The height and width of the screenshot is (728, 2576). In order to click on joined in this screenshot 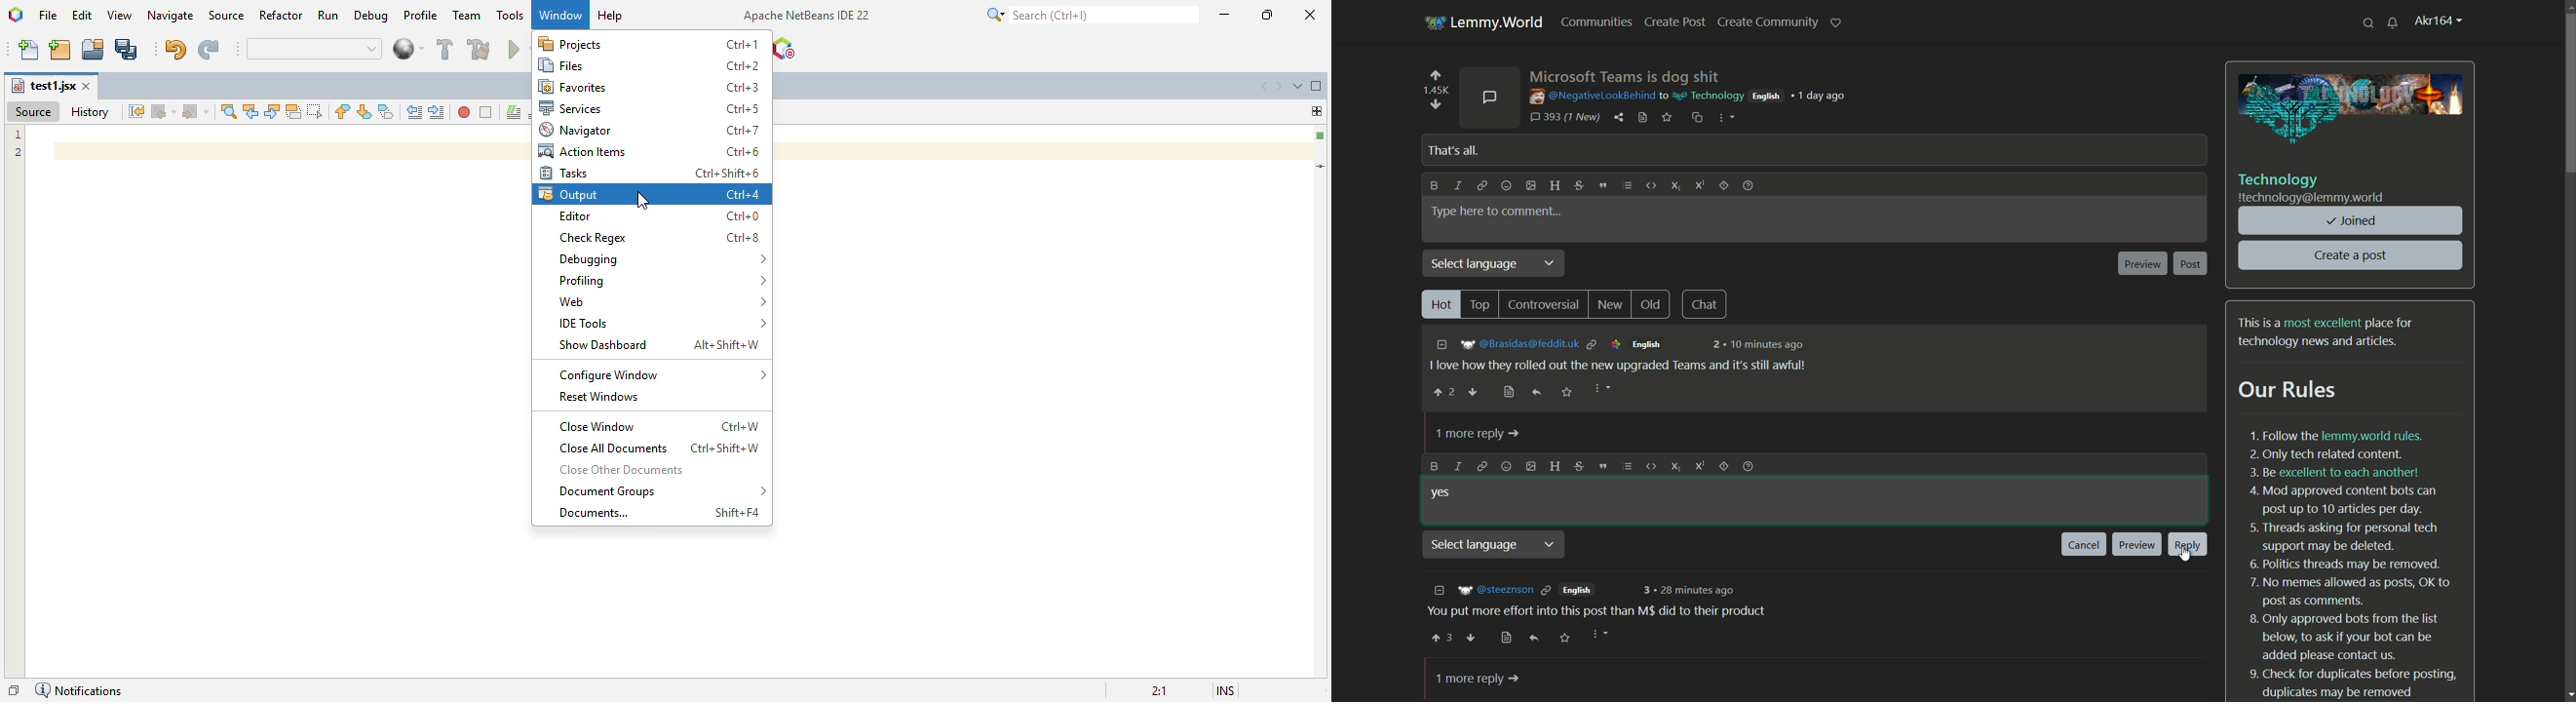, I will do `click(2352, 221)`.